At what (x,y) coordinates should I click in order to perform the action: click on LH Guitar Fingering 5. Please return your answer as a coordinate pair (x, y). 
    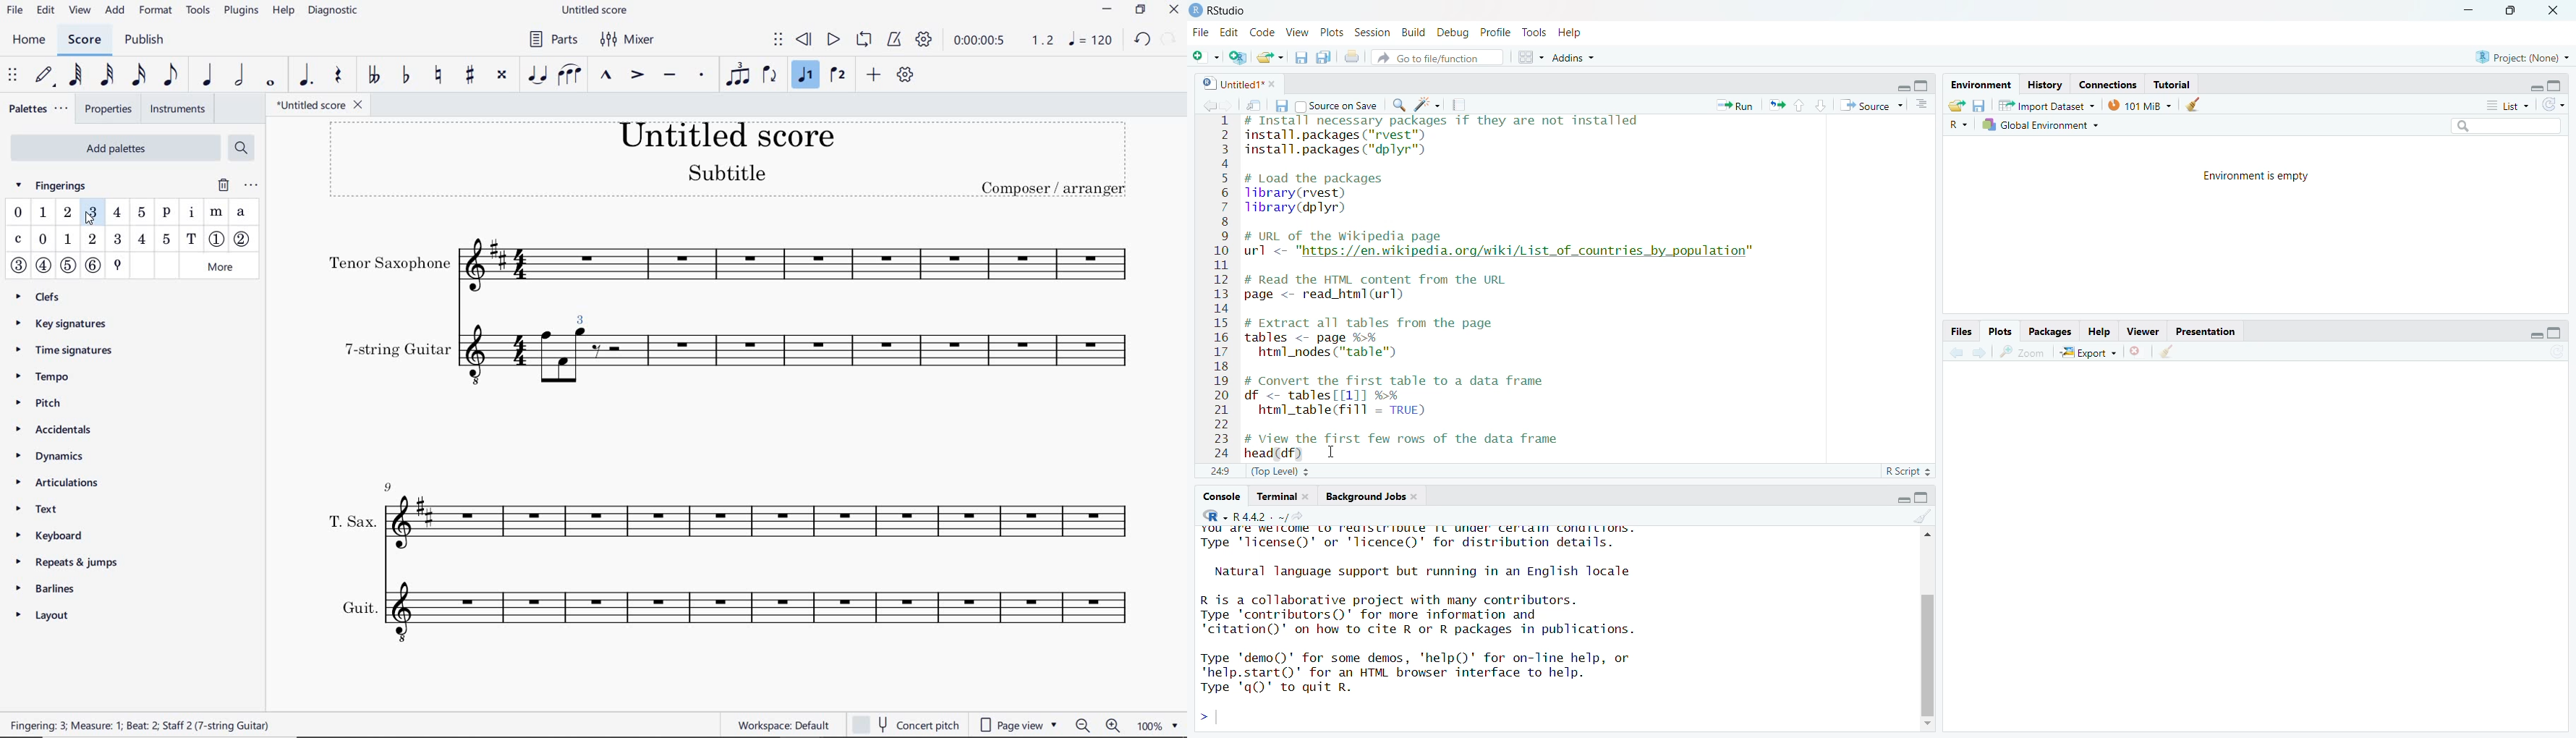
    Looking at the image, I should click on (165, 238).